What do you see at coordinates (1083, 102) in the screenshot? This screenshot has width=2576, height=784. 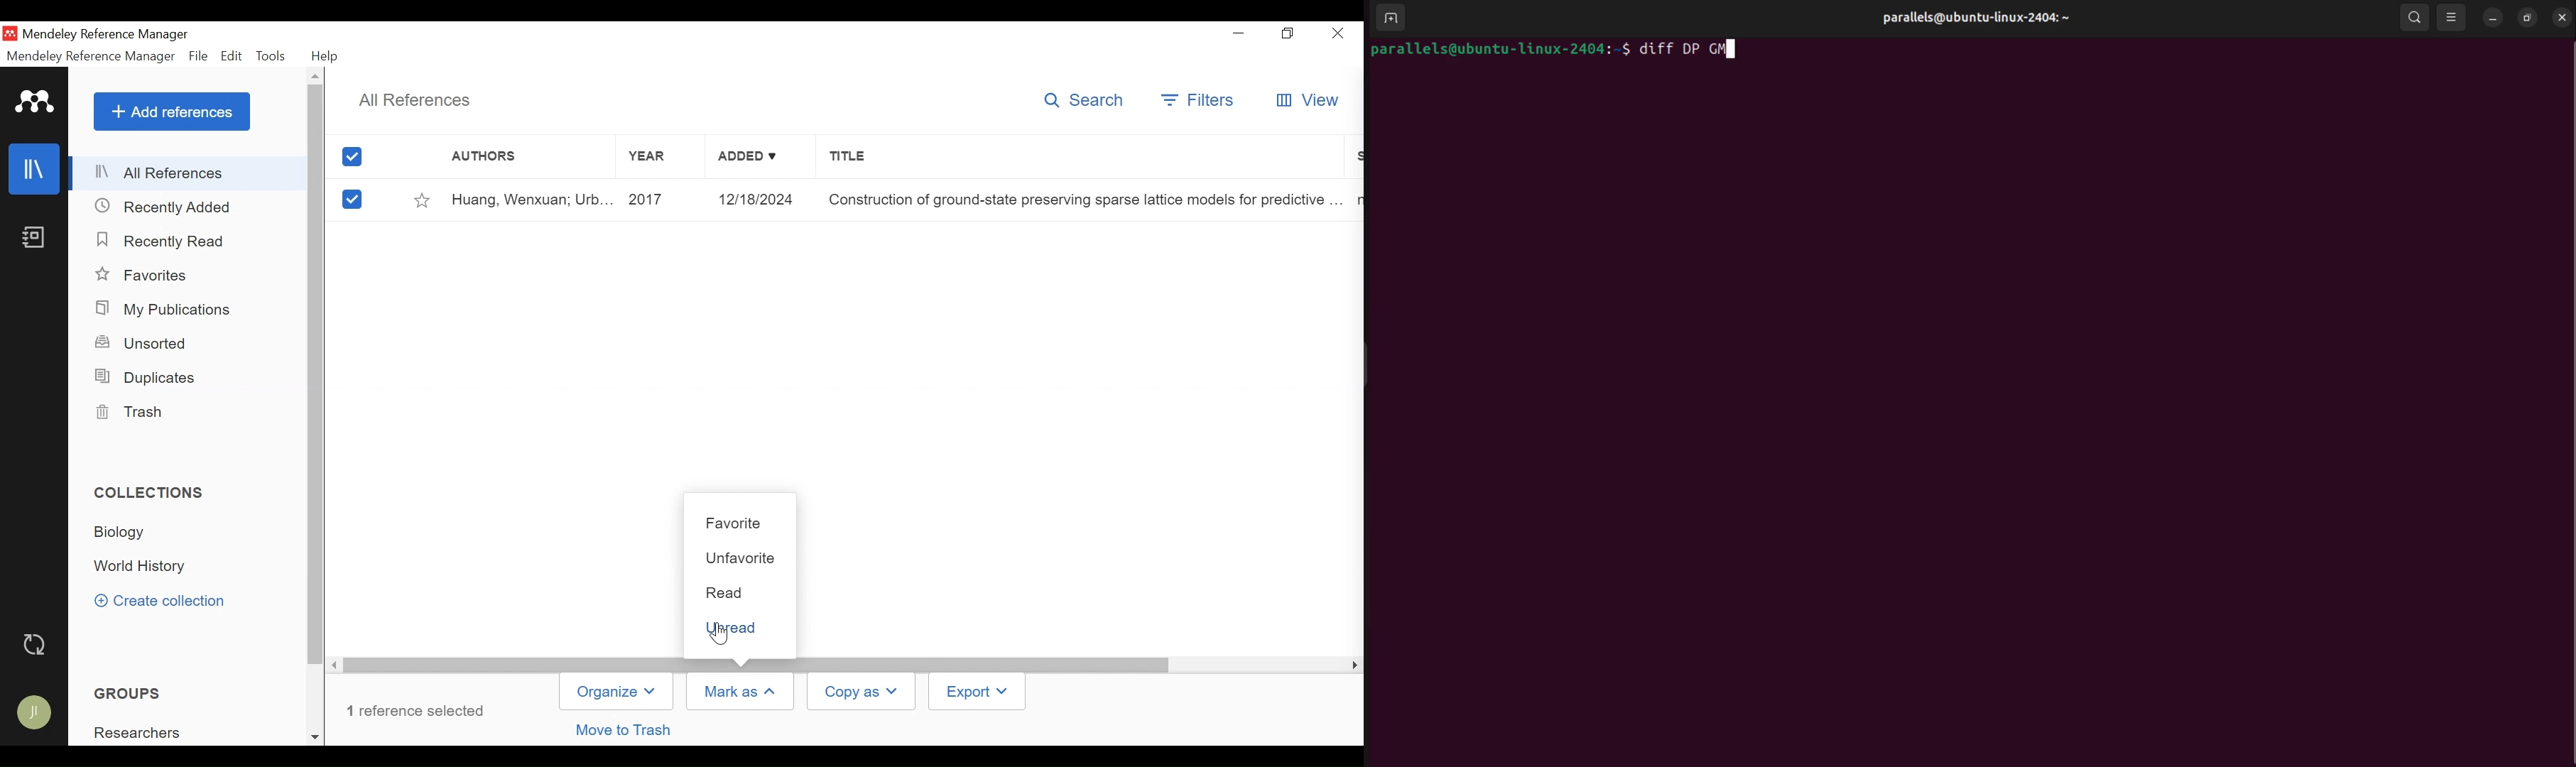 I see `Search` at bounding box center [1083, 102].